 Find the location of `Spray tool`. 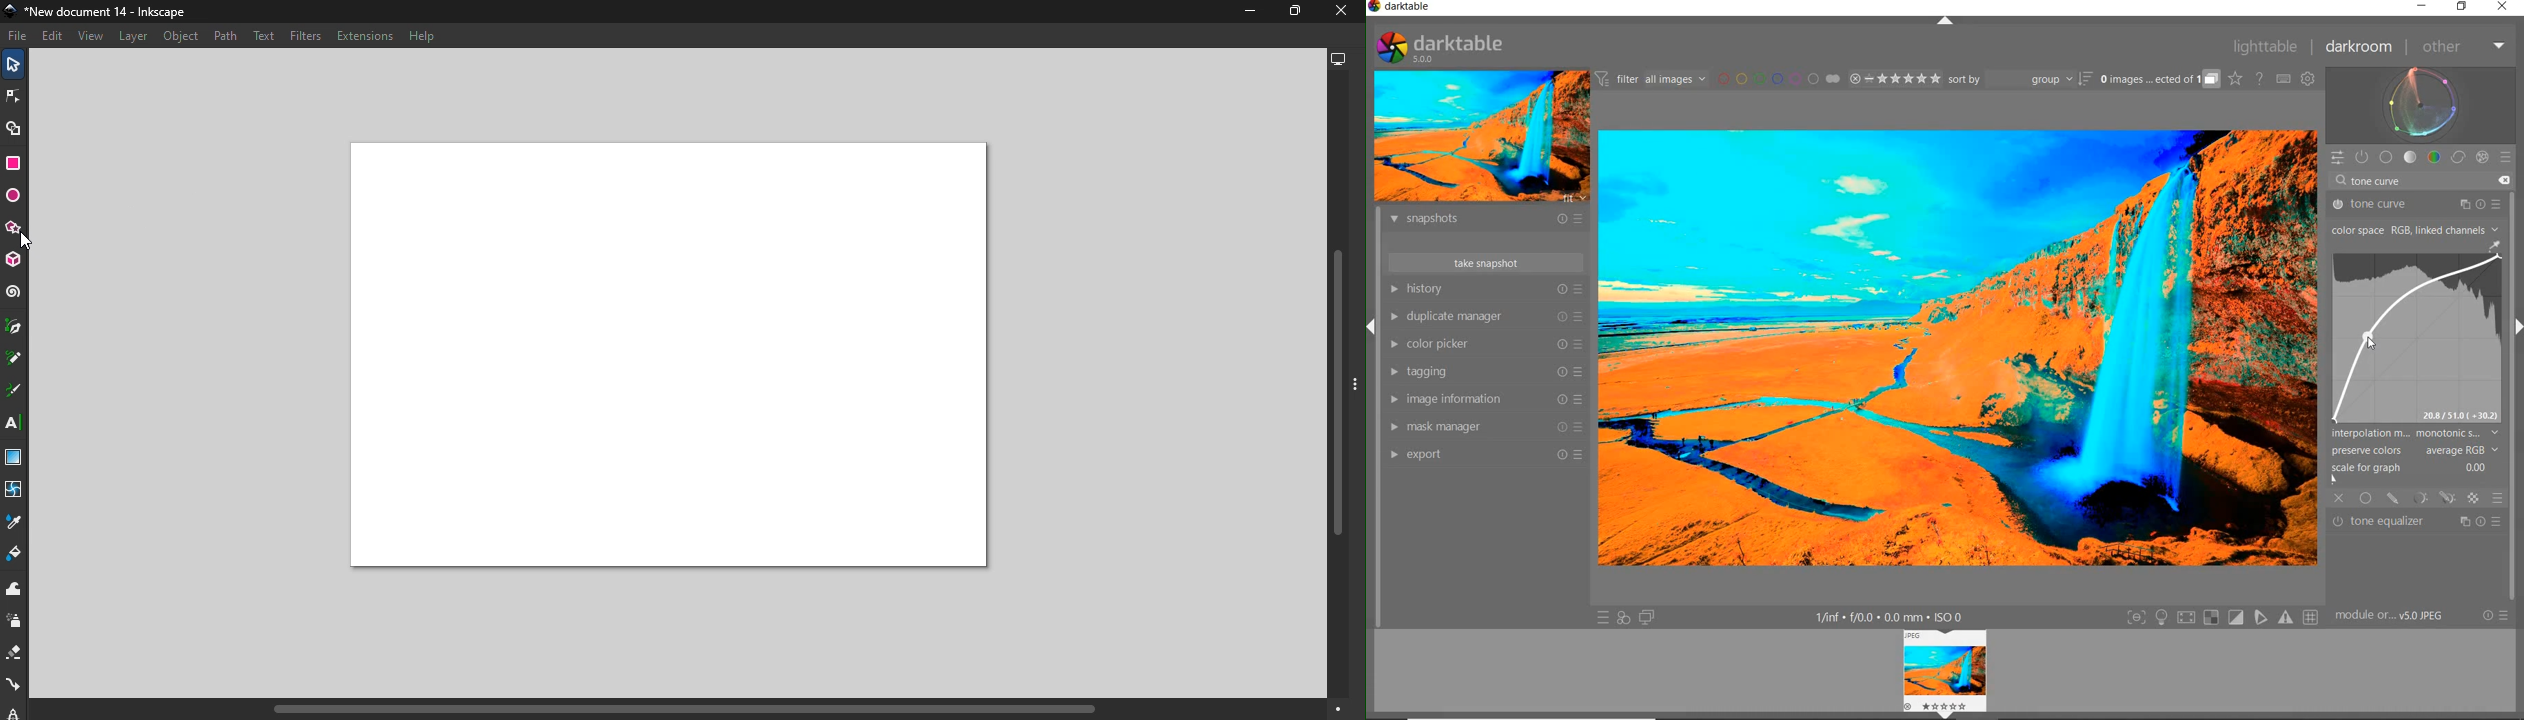

Spray tool is located at coordinates (15, 621).